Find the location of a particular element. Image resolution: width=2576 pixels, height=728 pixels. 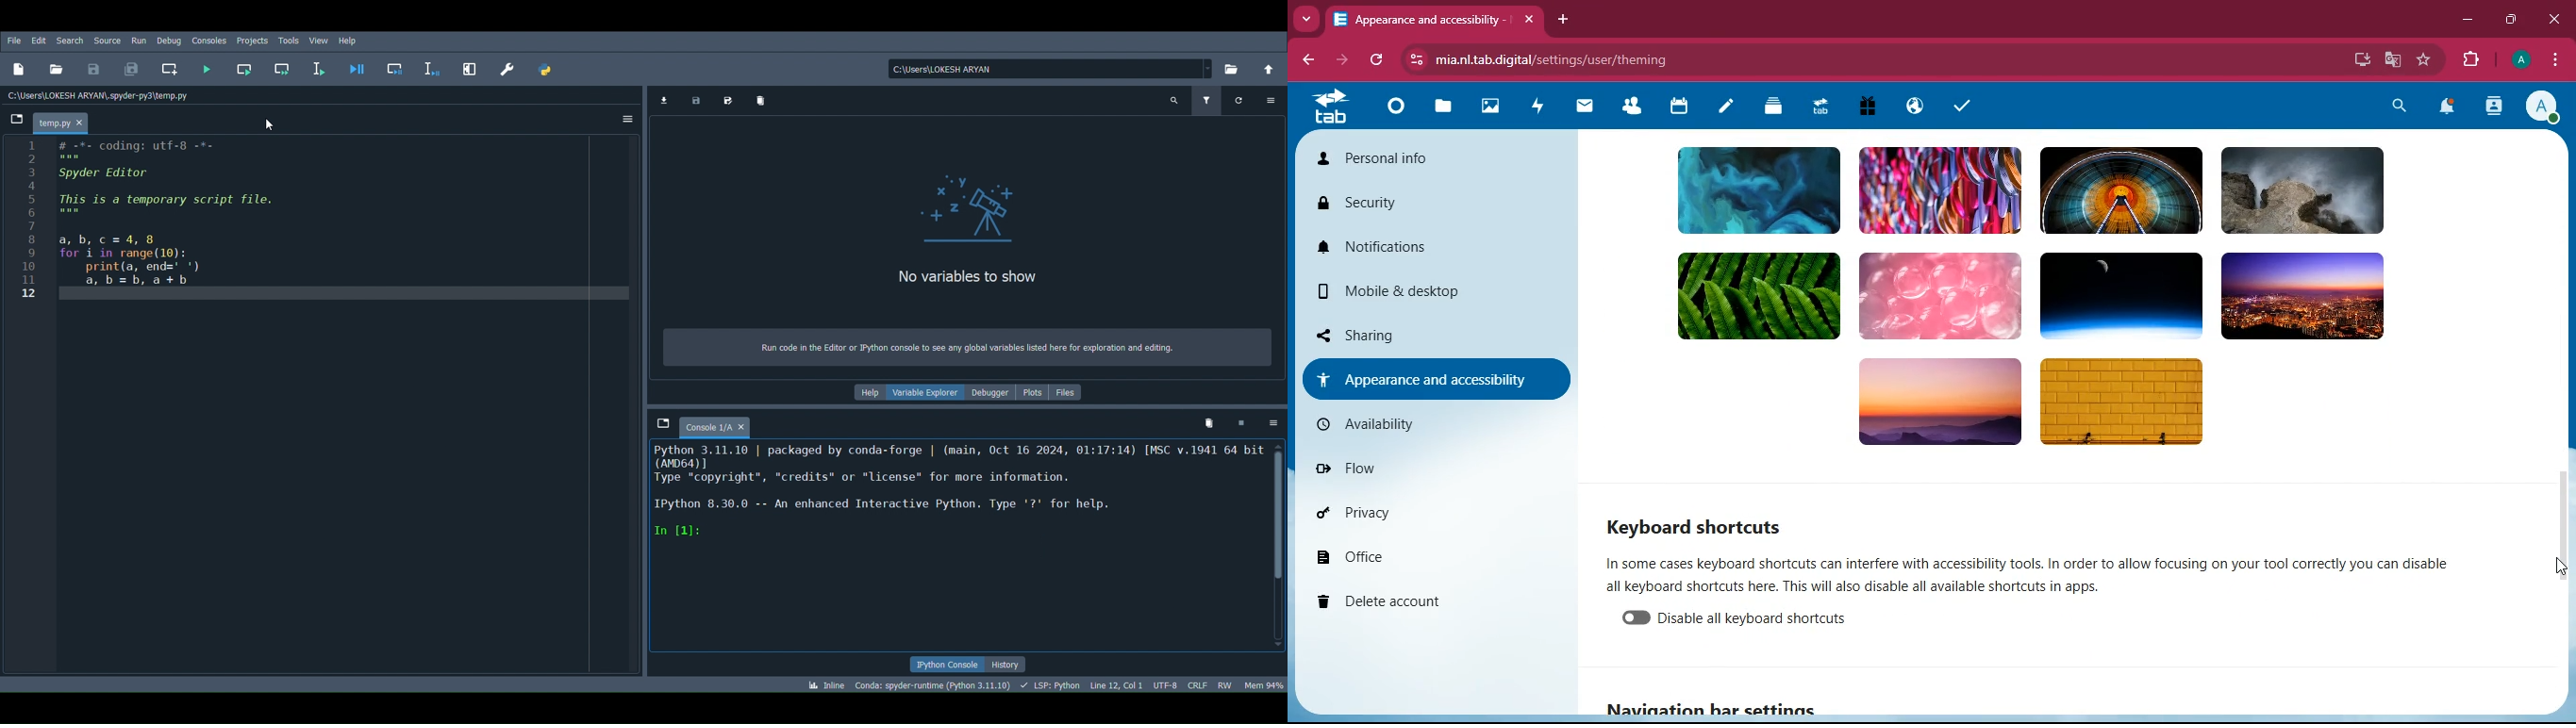

Maximize current pane (Ctrl + Alt + Shift + M) is located at coordinates (468, 67).